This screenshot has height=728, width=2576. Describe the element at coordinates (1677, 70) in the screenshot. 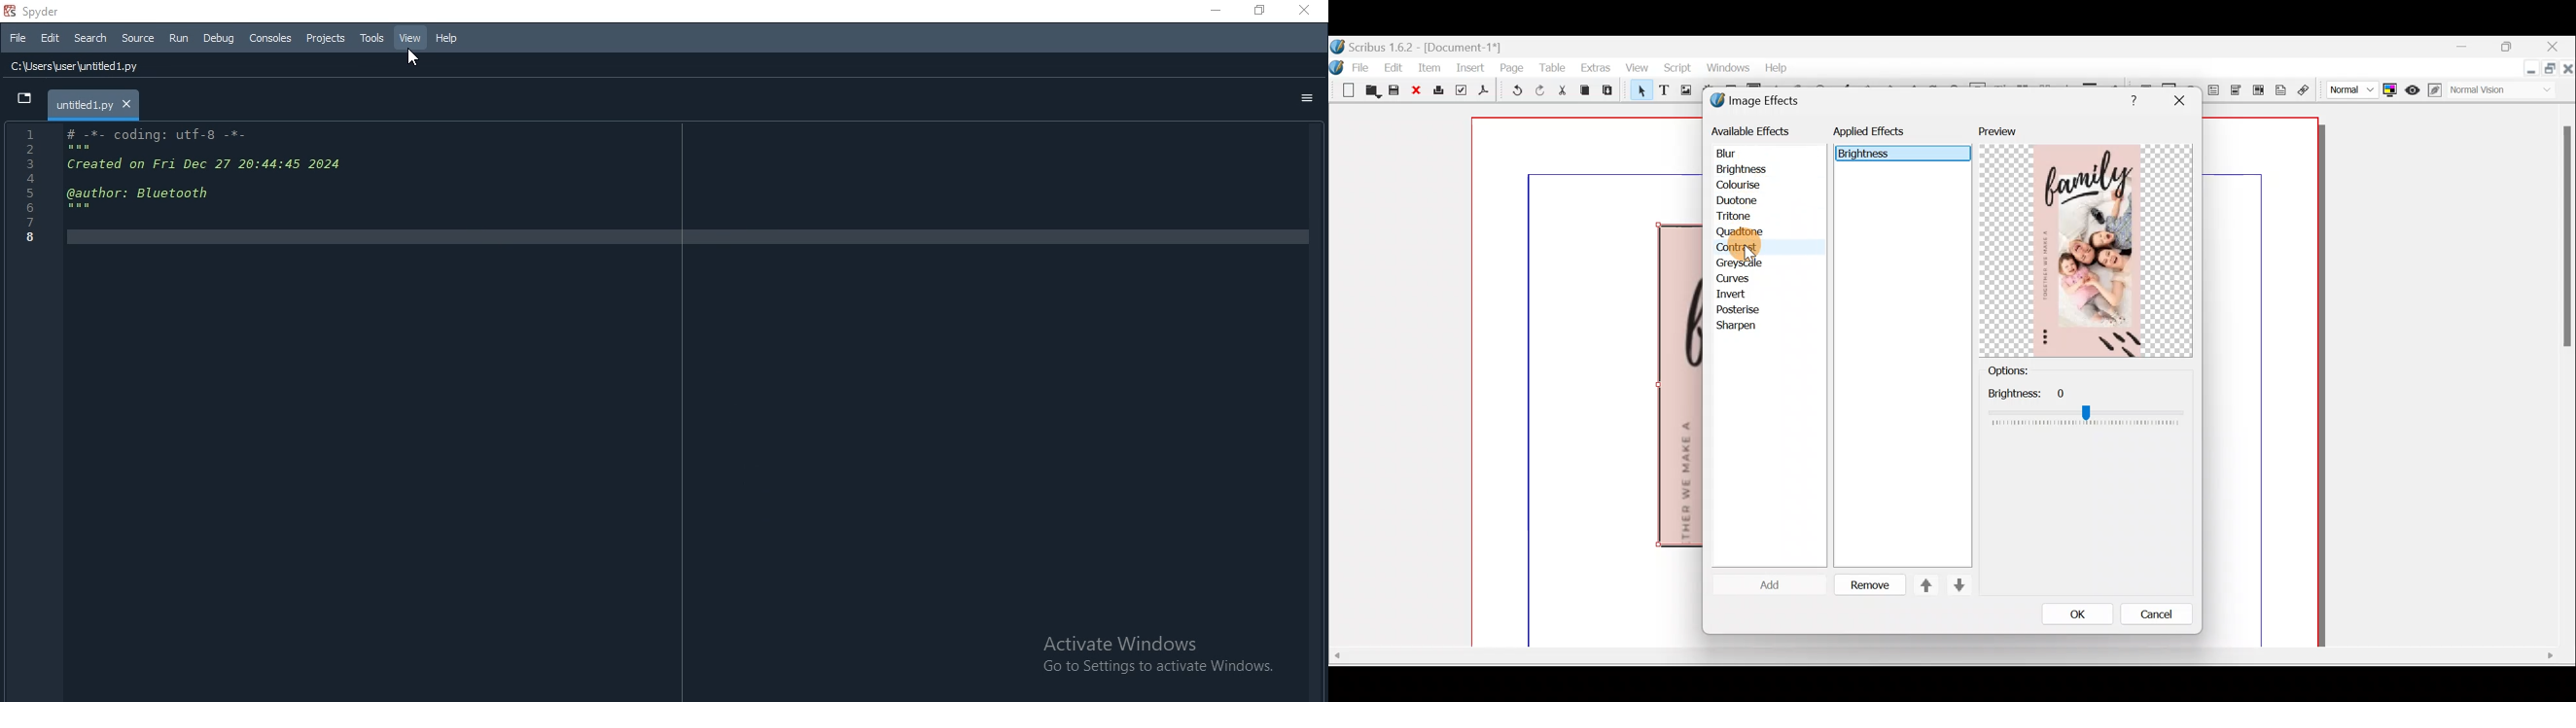

I see `Script` at that location.